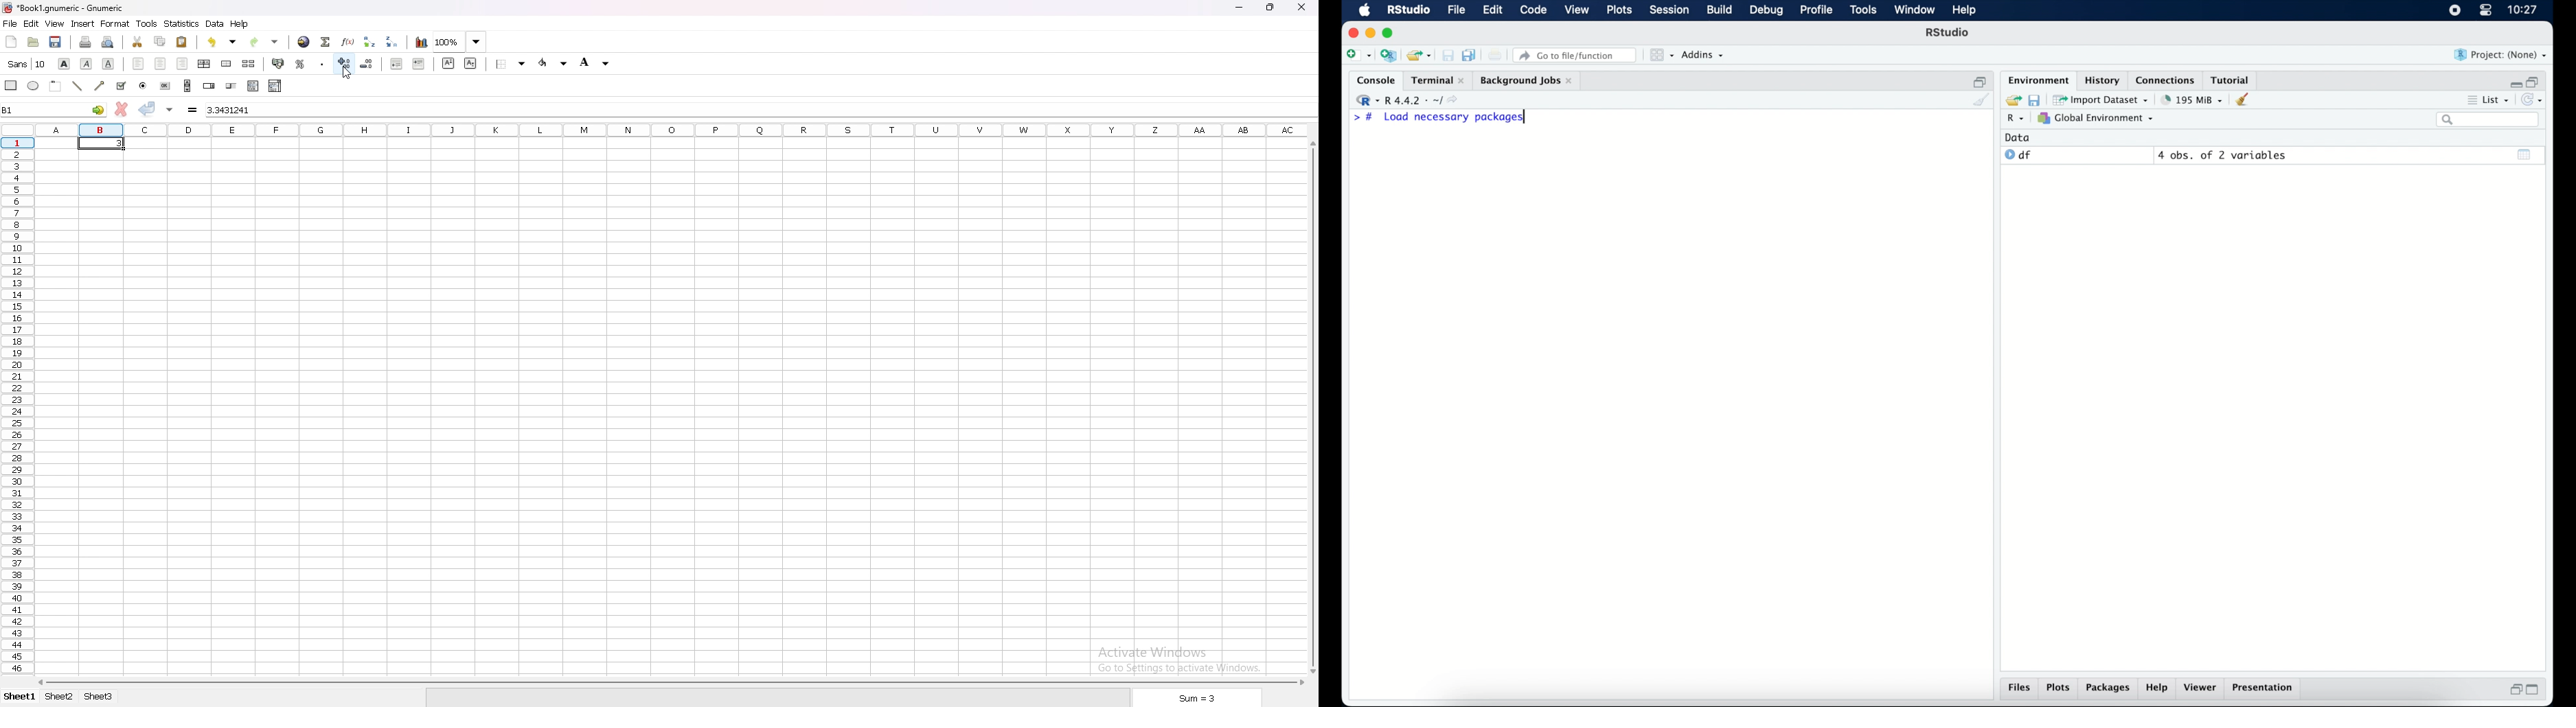  What do you see at coordinates (1660, 55) in the screenshot?
I see `workspace panes` at bounding box center [1660, 55].